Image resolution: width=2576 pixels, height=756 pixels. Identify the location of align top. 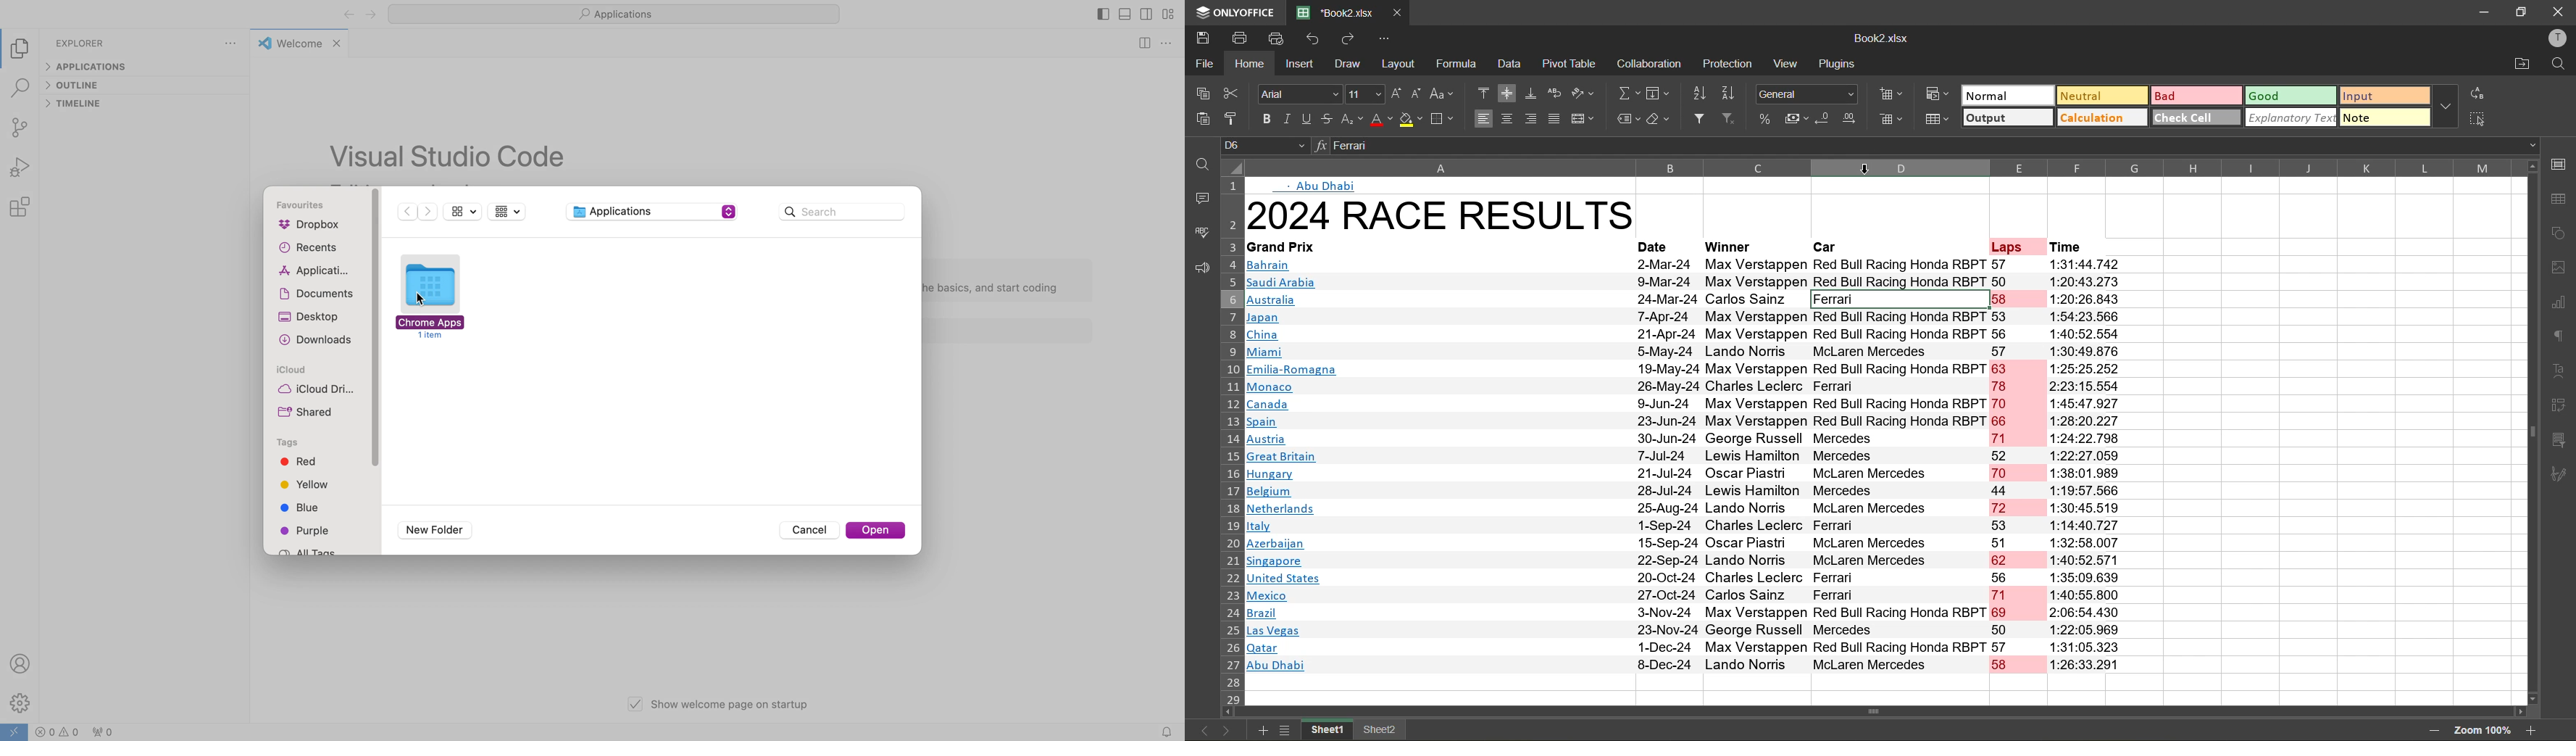
(1482, 93).